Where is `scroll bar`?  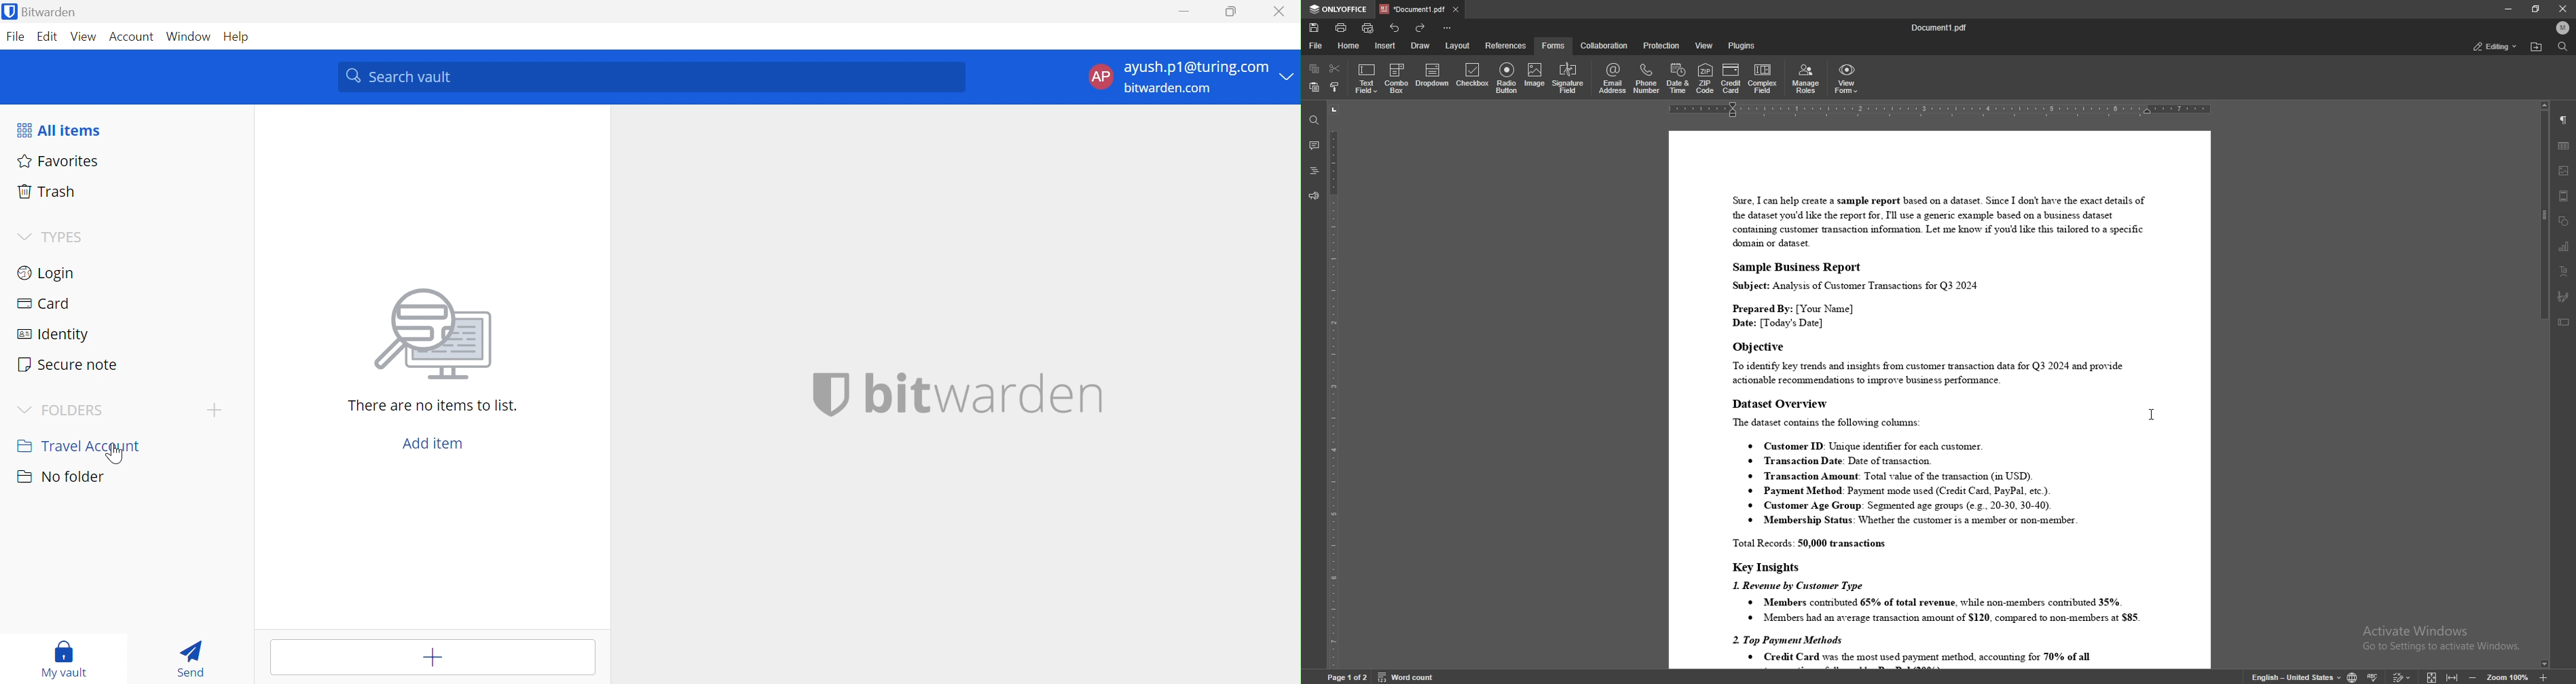
scroll bar is located at coordinates (2545, 383).